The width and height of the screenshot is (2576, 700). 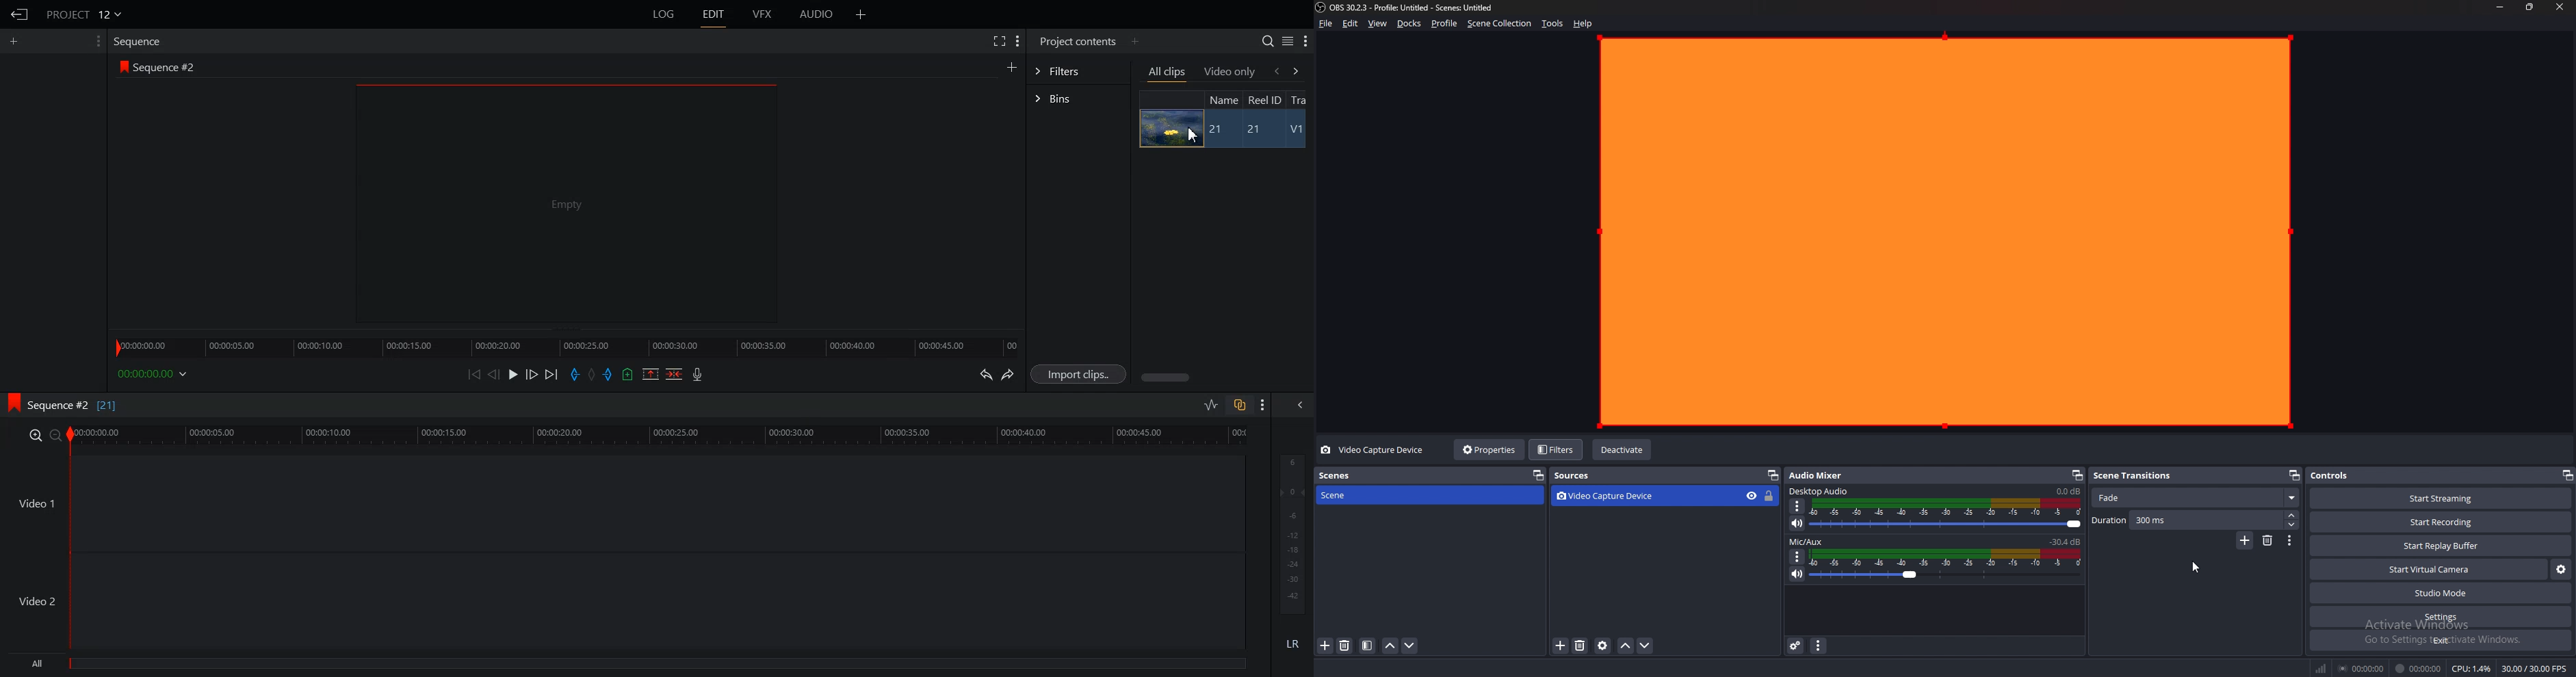 What do you see at coordinates (2536, 668) in the screenshot?
I see `30.00 / 30.00 FPS` at bounding box center [2536, 668].